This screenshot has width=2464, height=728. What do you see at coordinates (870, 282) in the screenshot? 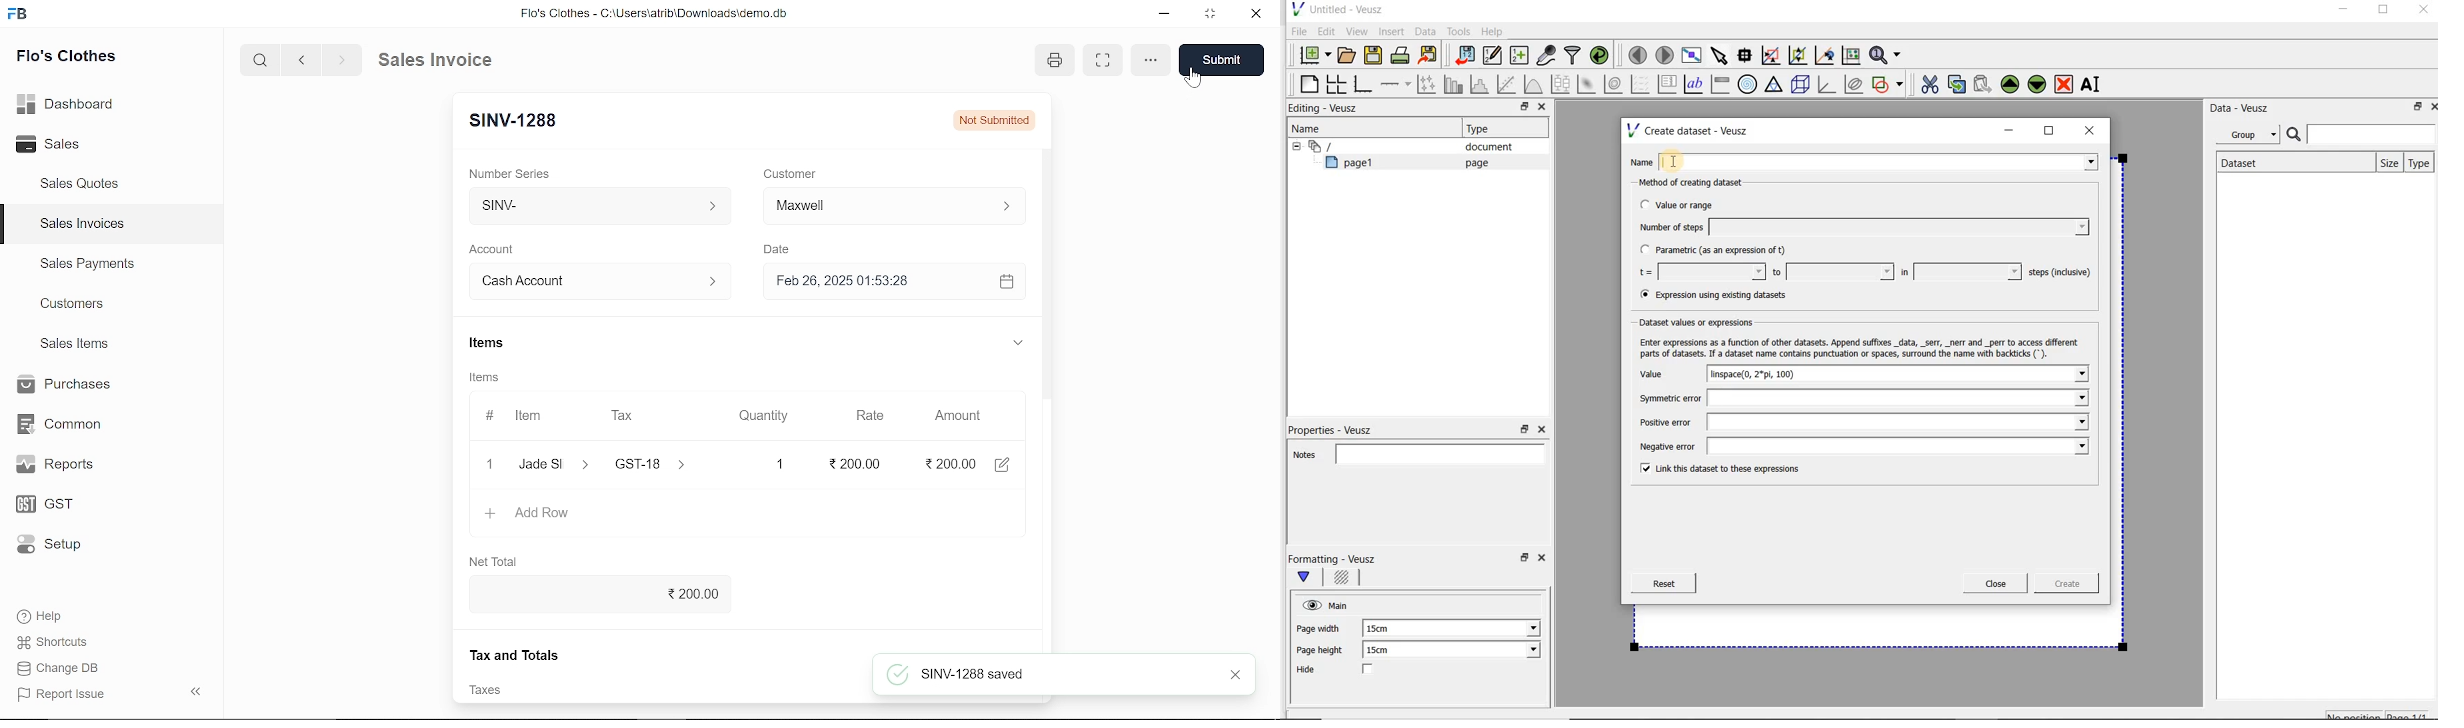
I see `Feb 26, 2025 01:53:28` at bounding box center [870, 282].